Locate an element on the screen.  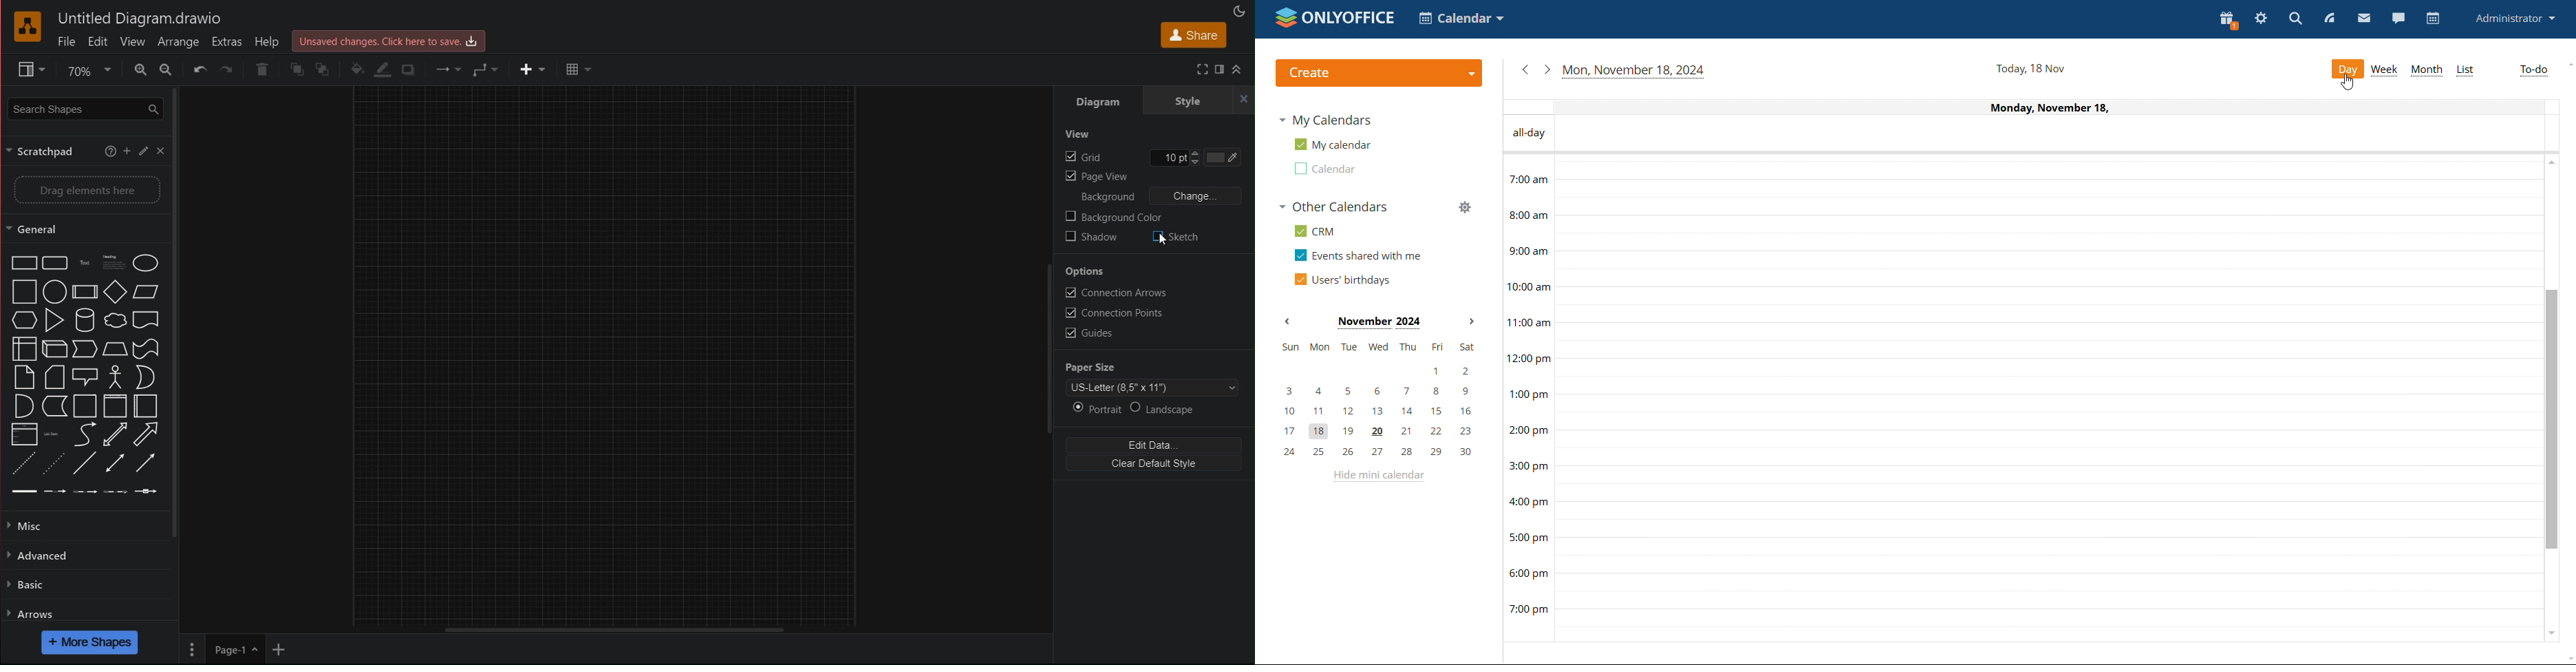
Line Color is located at coordinates (381, 69).